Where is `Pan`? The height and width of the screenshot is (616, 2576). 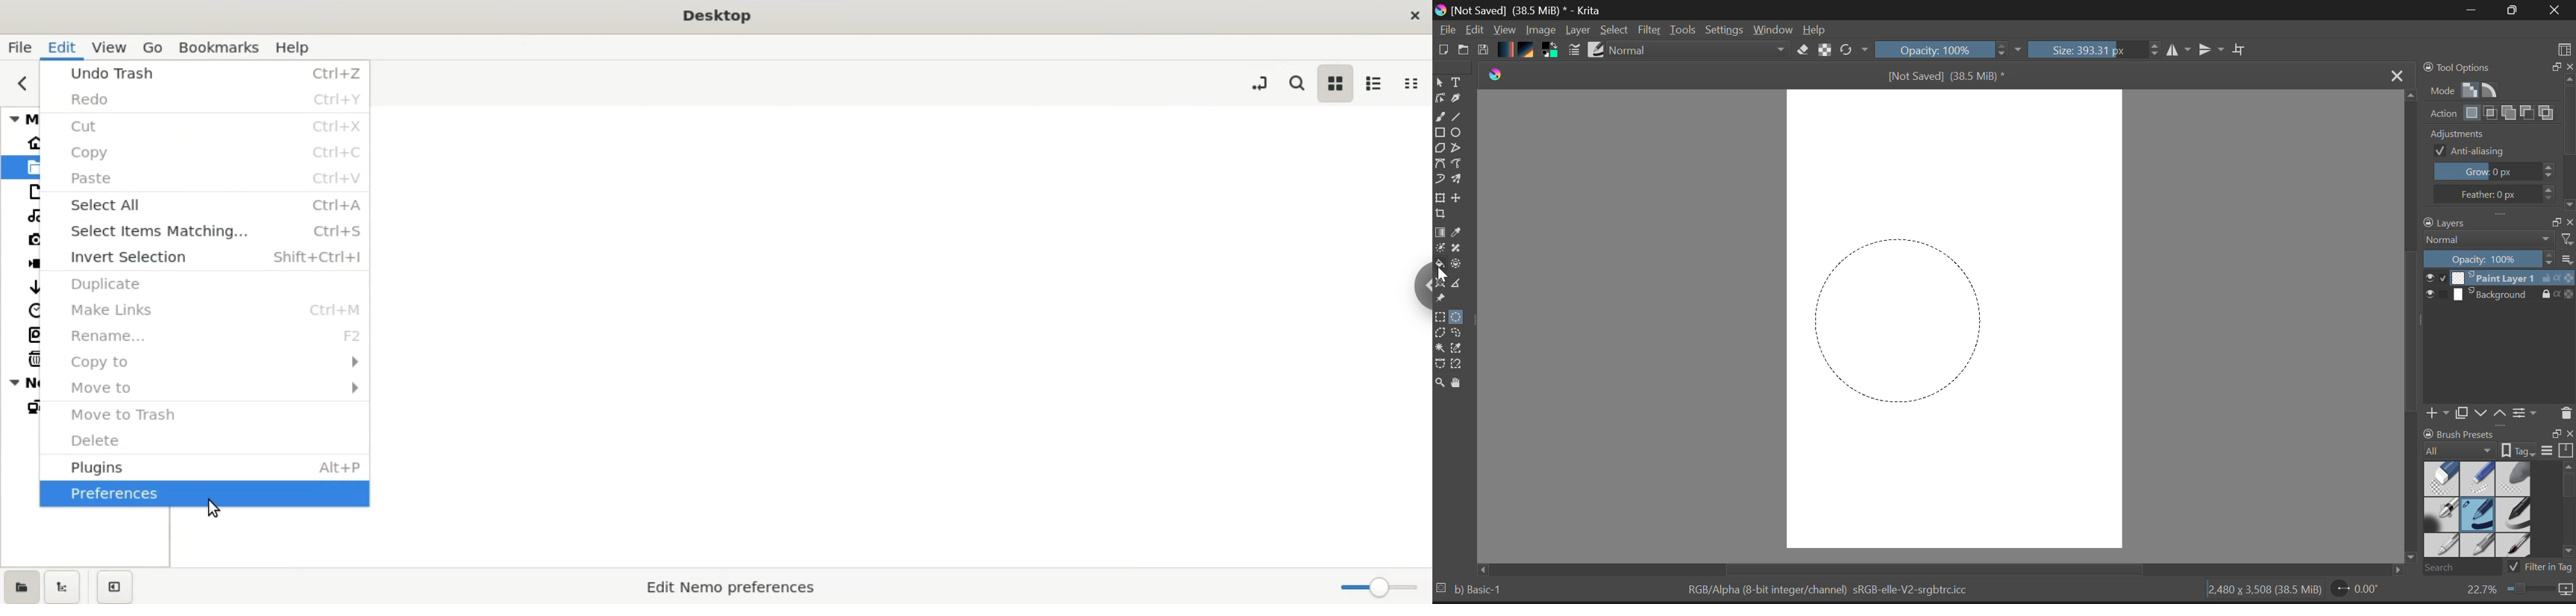
Pan is located at coordinates (1459, 383).